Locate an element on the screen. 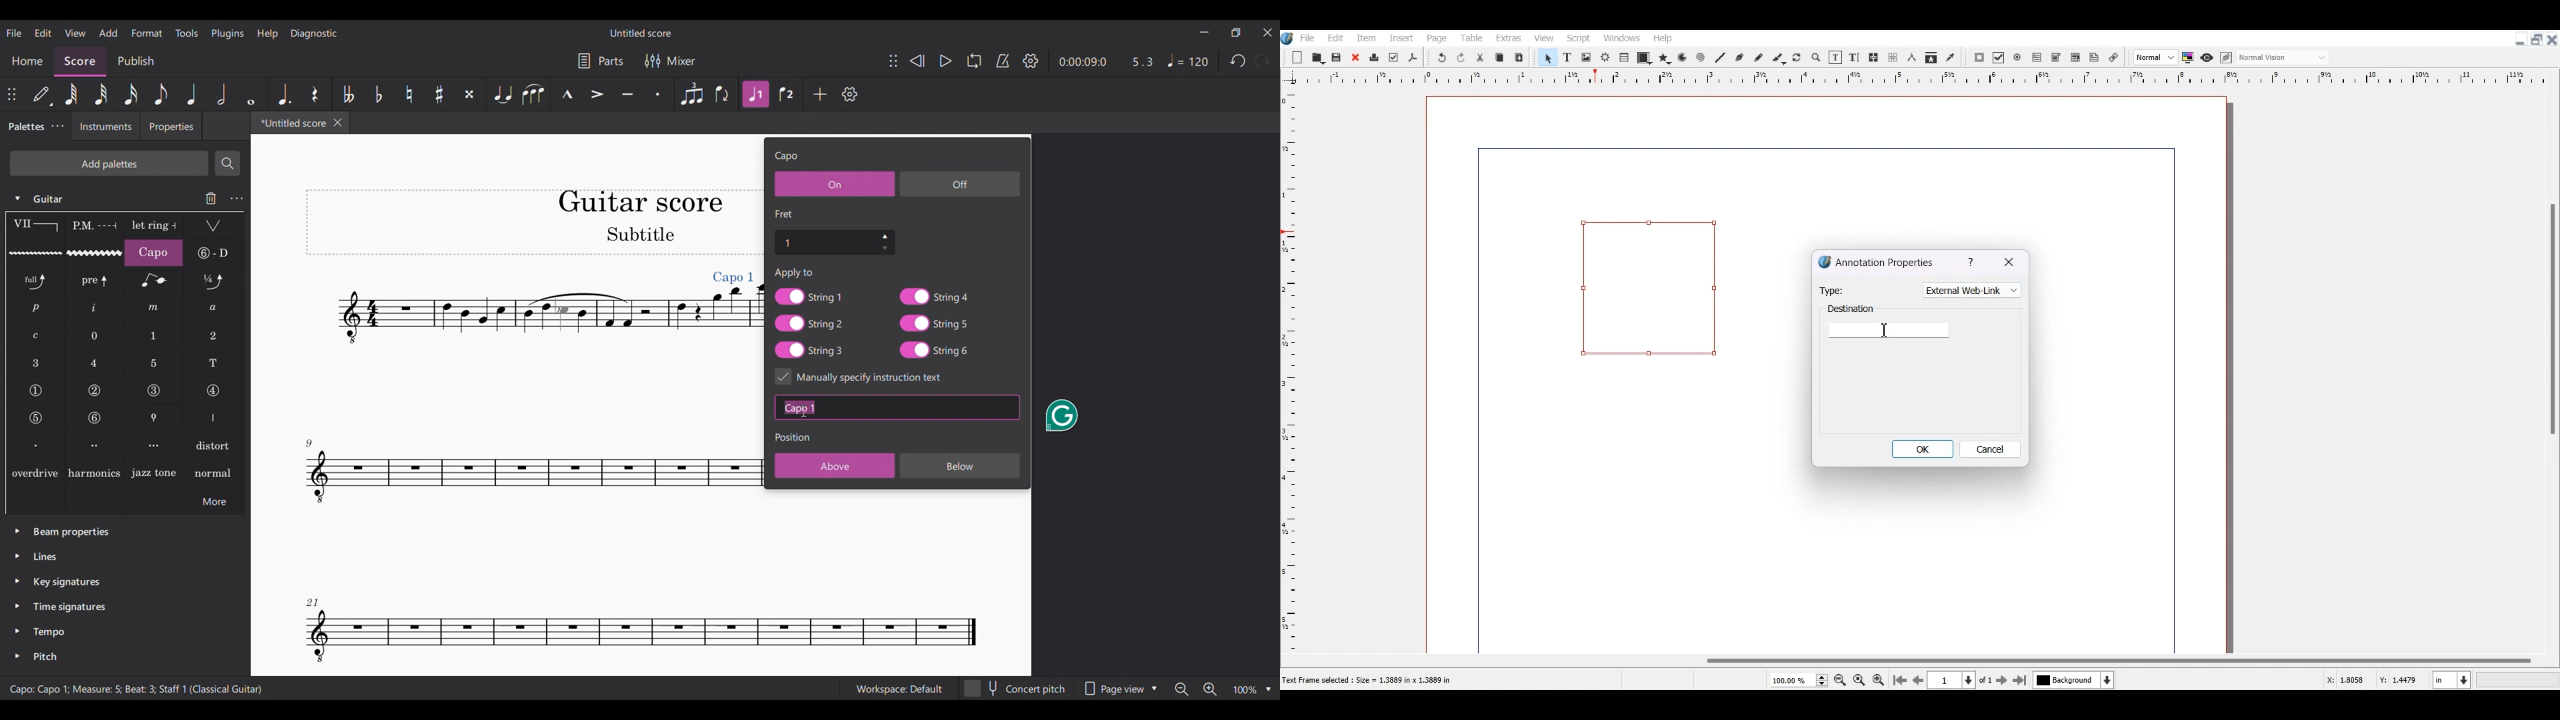 This screenshot has width=2576, height=728. Toggle double sharp is located at coordinates (469, 94).